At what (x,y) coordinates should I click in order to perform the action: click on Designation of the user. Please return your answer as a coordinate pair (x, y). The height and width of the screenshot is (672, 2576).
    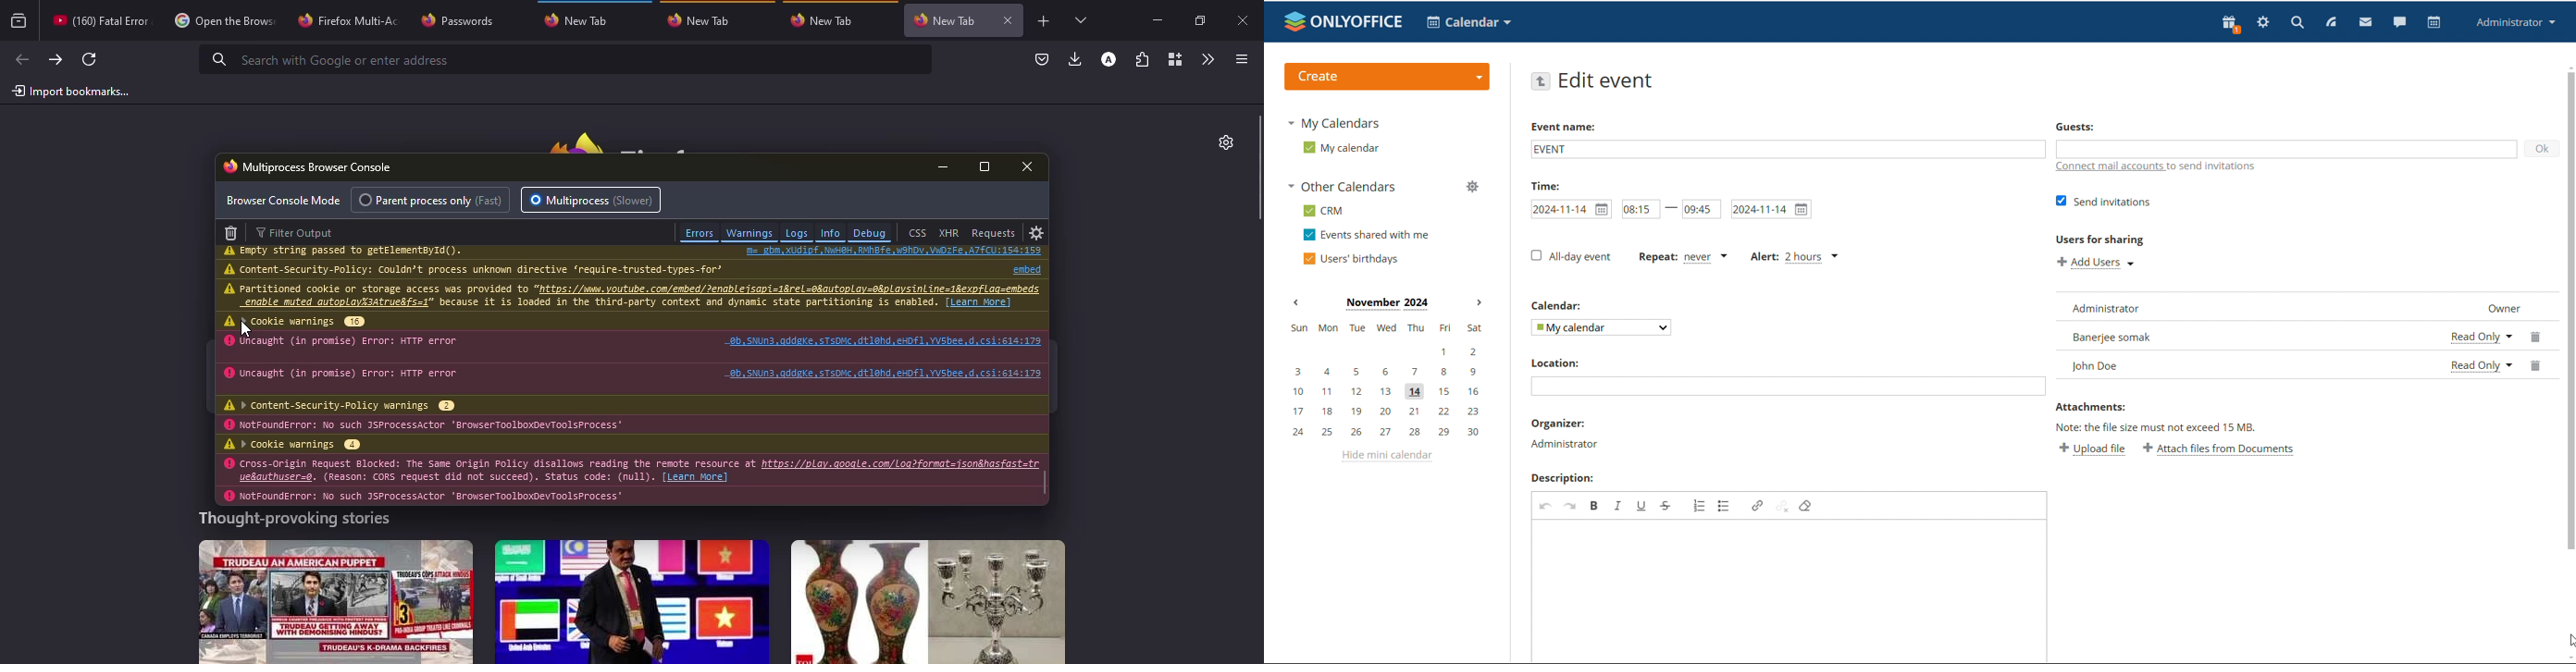
    Looking at the image, I should click on (2504, 308).